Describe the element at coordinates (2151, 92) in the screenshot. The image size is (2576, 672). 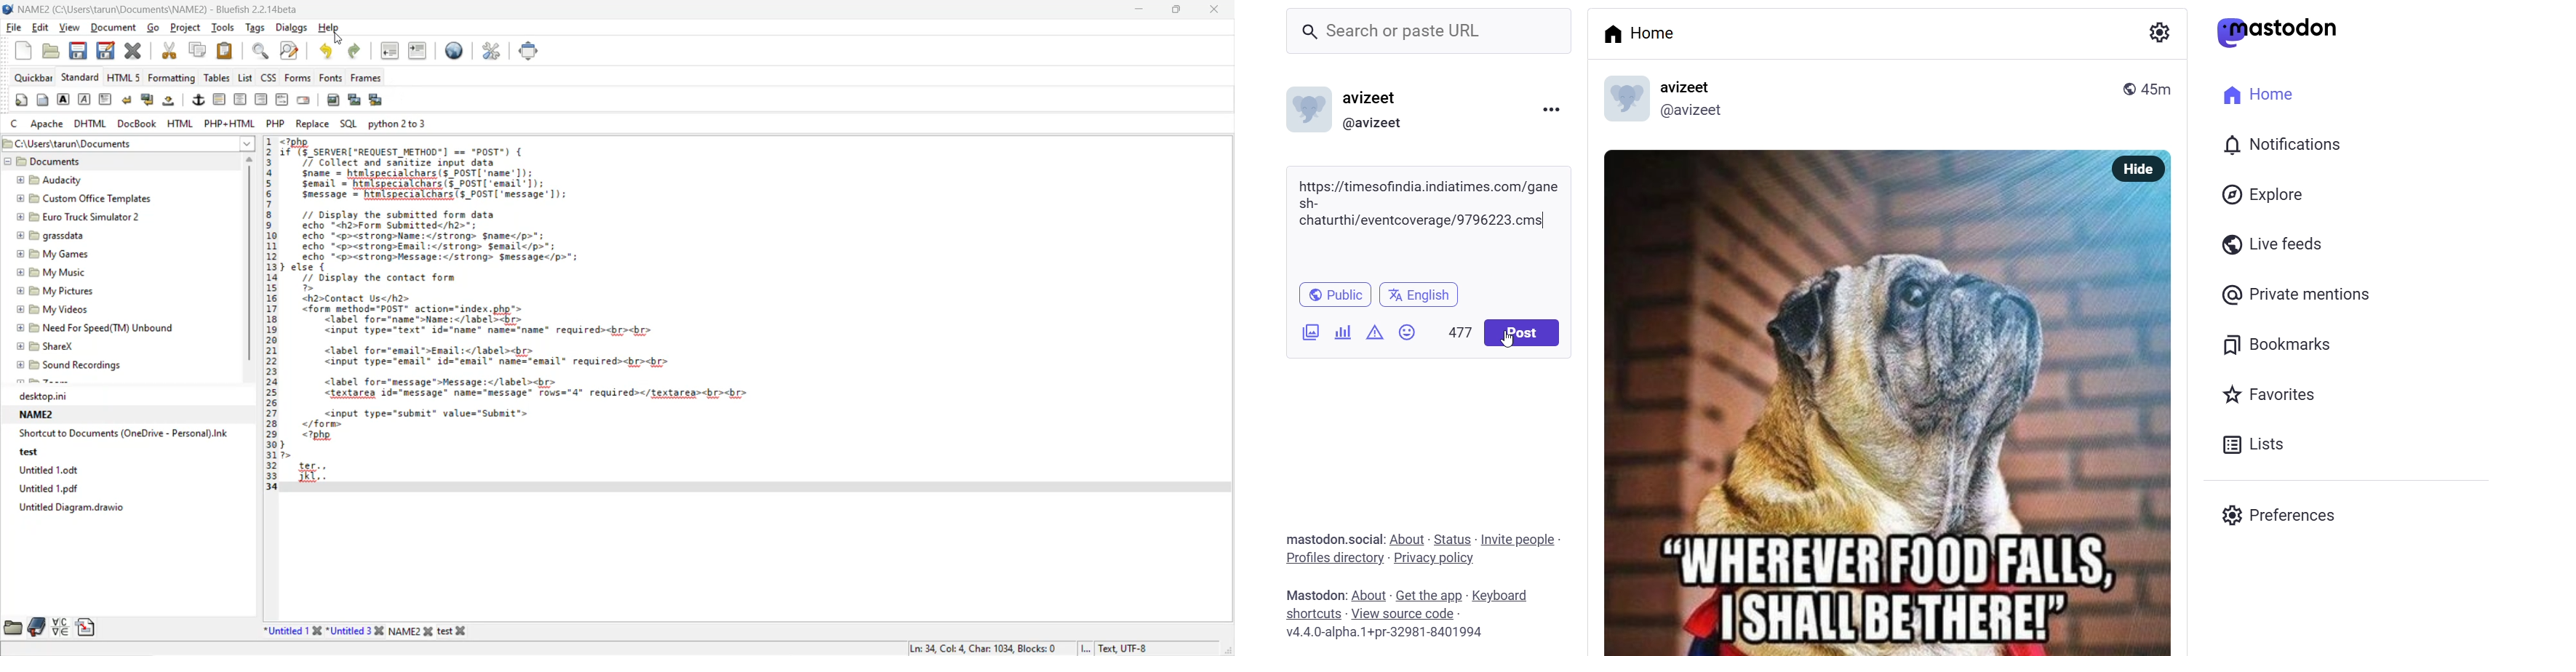
I see `45m` at that location.